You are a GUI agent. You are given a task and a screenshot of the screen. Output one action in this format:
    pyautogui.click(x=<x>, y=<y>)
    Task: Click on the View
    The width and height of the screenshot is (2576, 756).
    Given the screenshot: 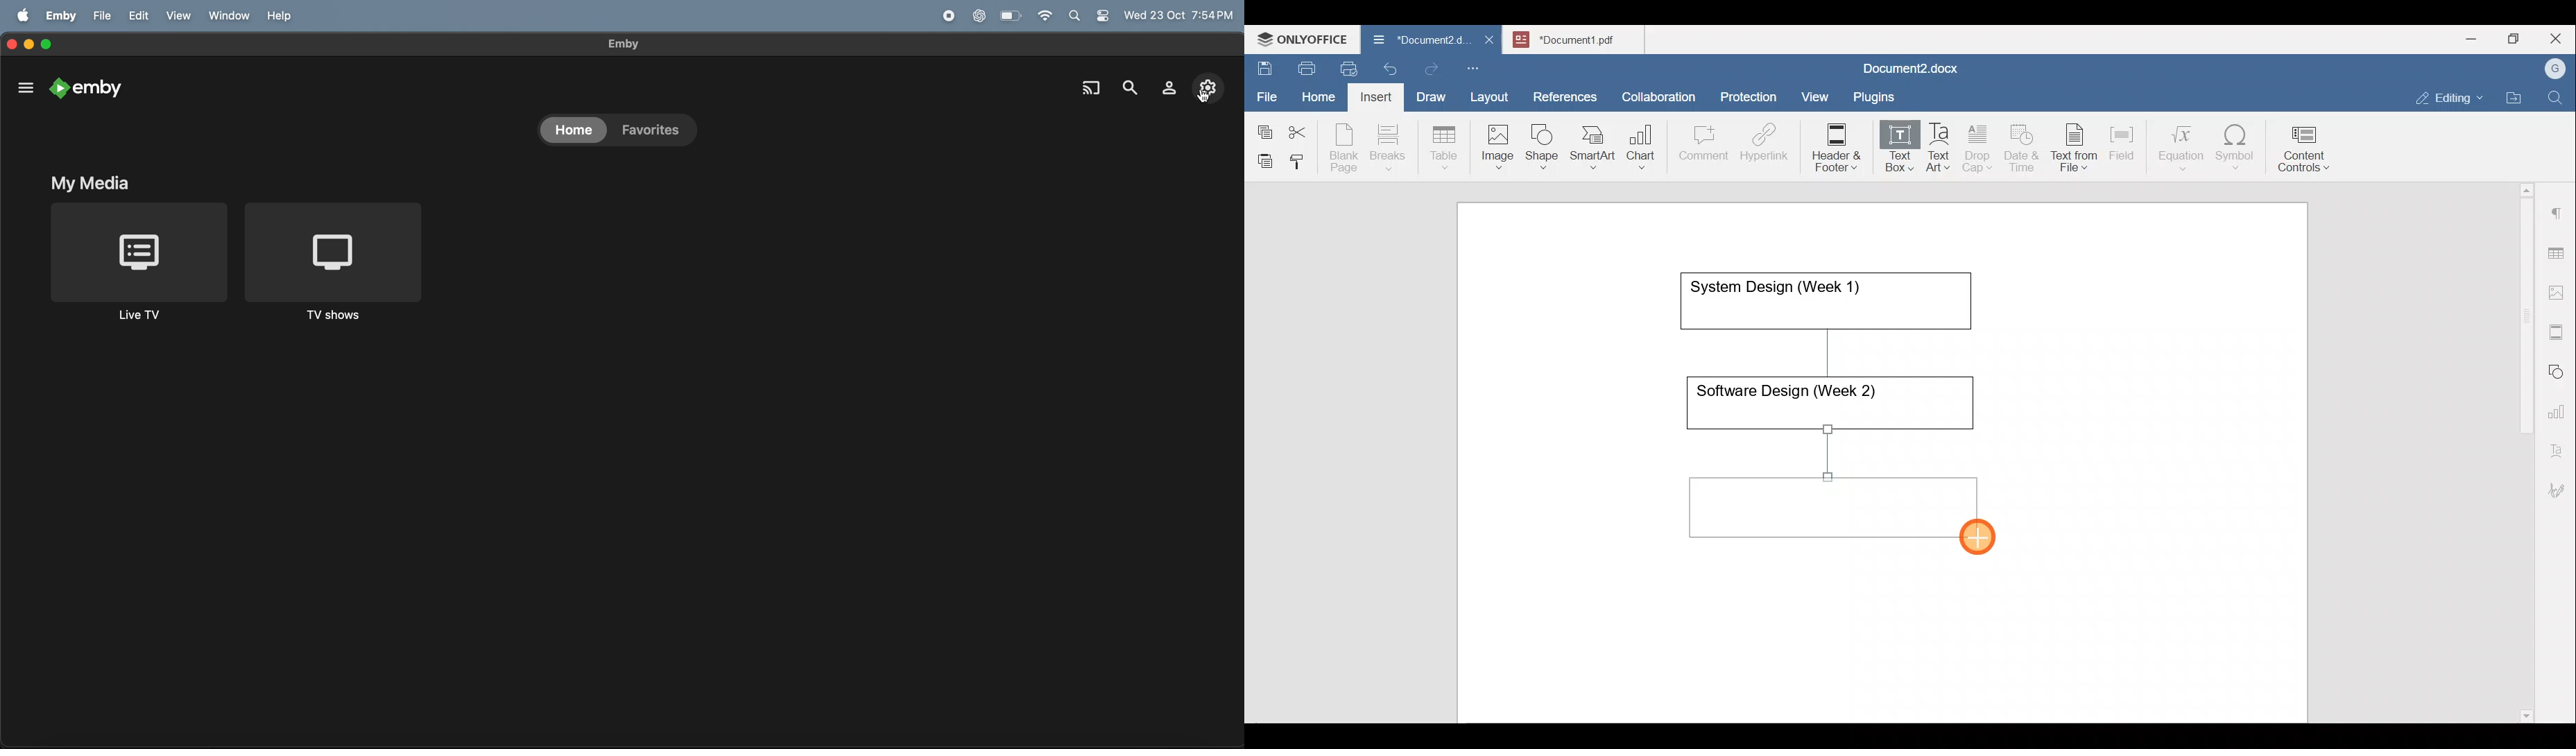 What is the action you would take?
    pyautogui.click(x=1816, y=92)
    